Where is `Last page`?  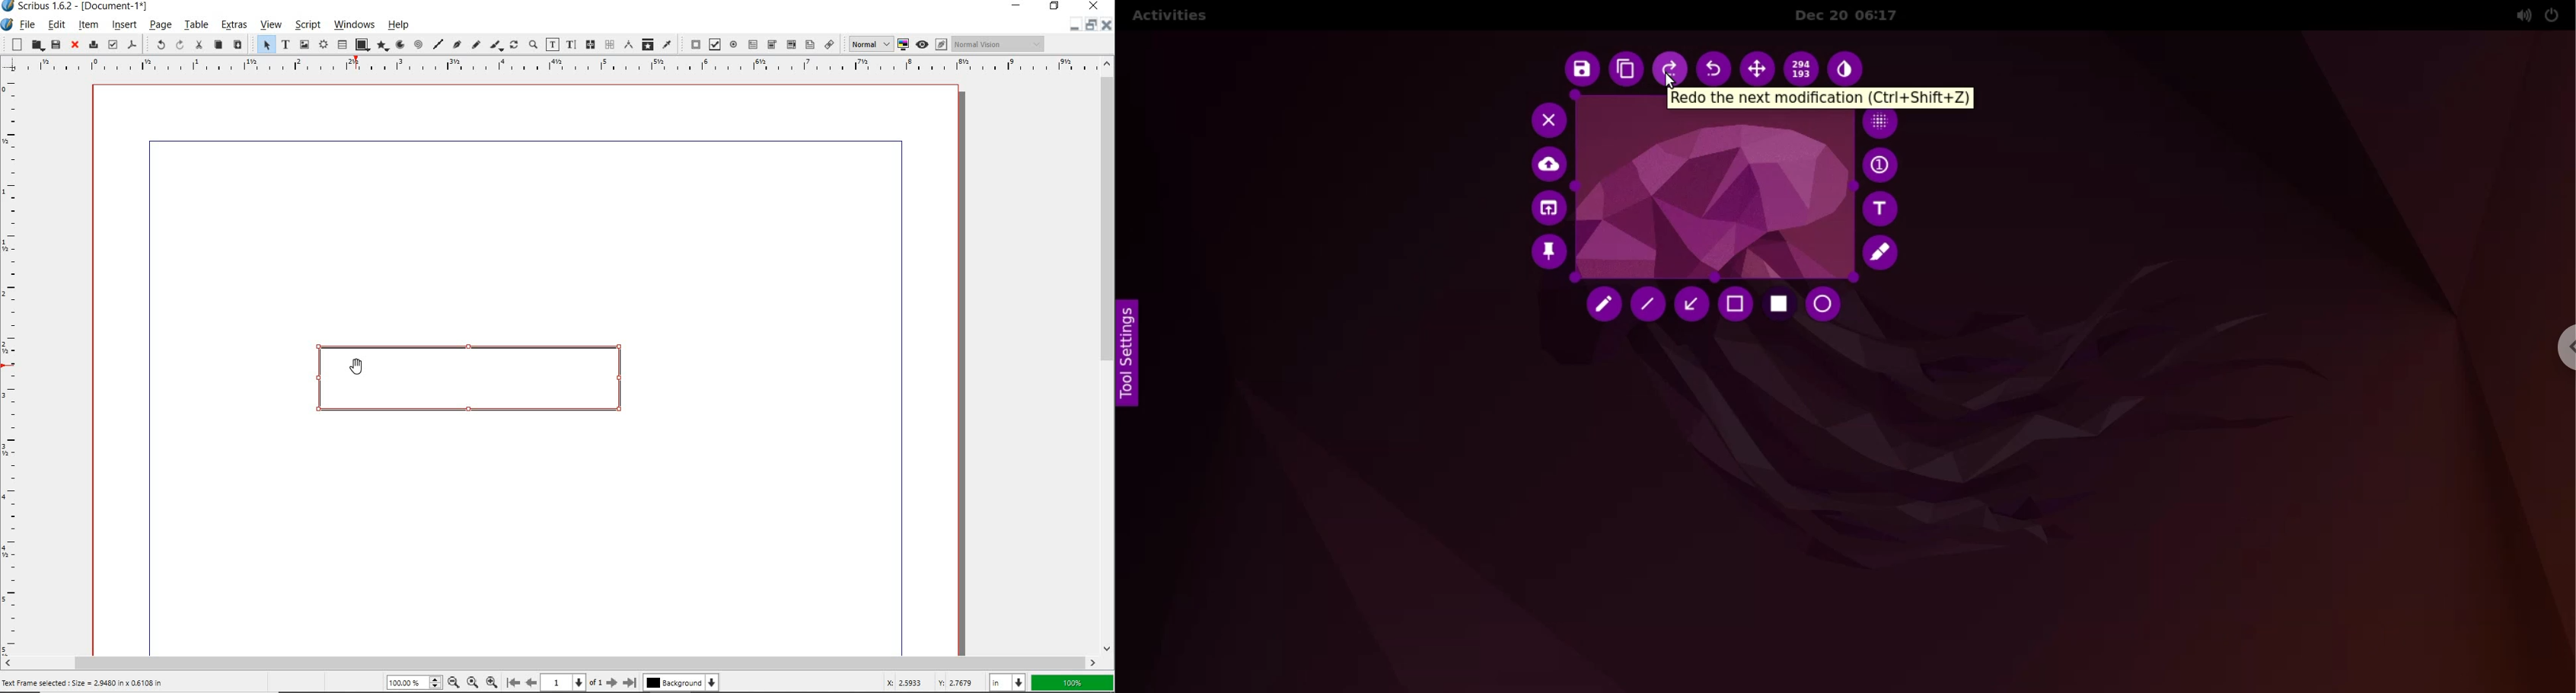
Last page is located at coordinates (628, 682).